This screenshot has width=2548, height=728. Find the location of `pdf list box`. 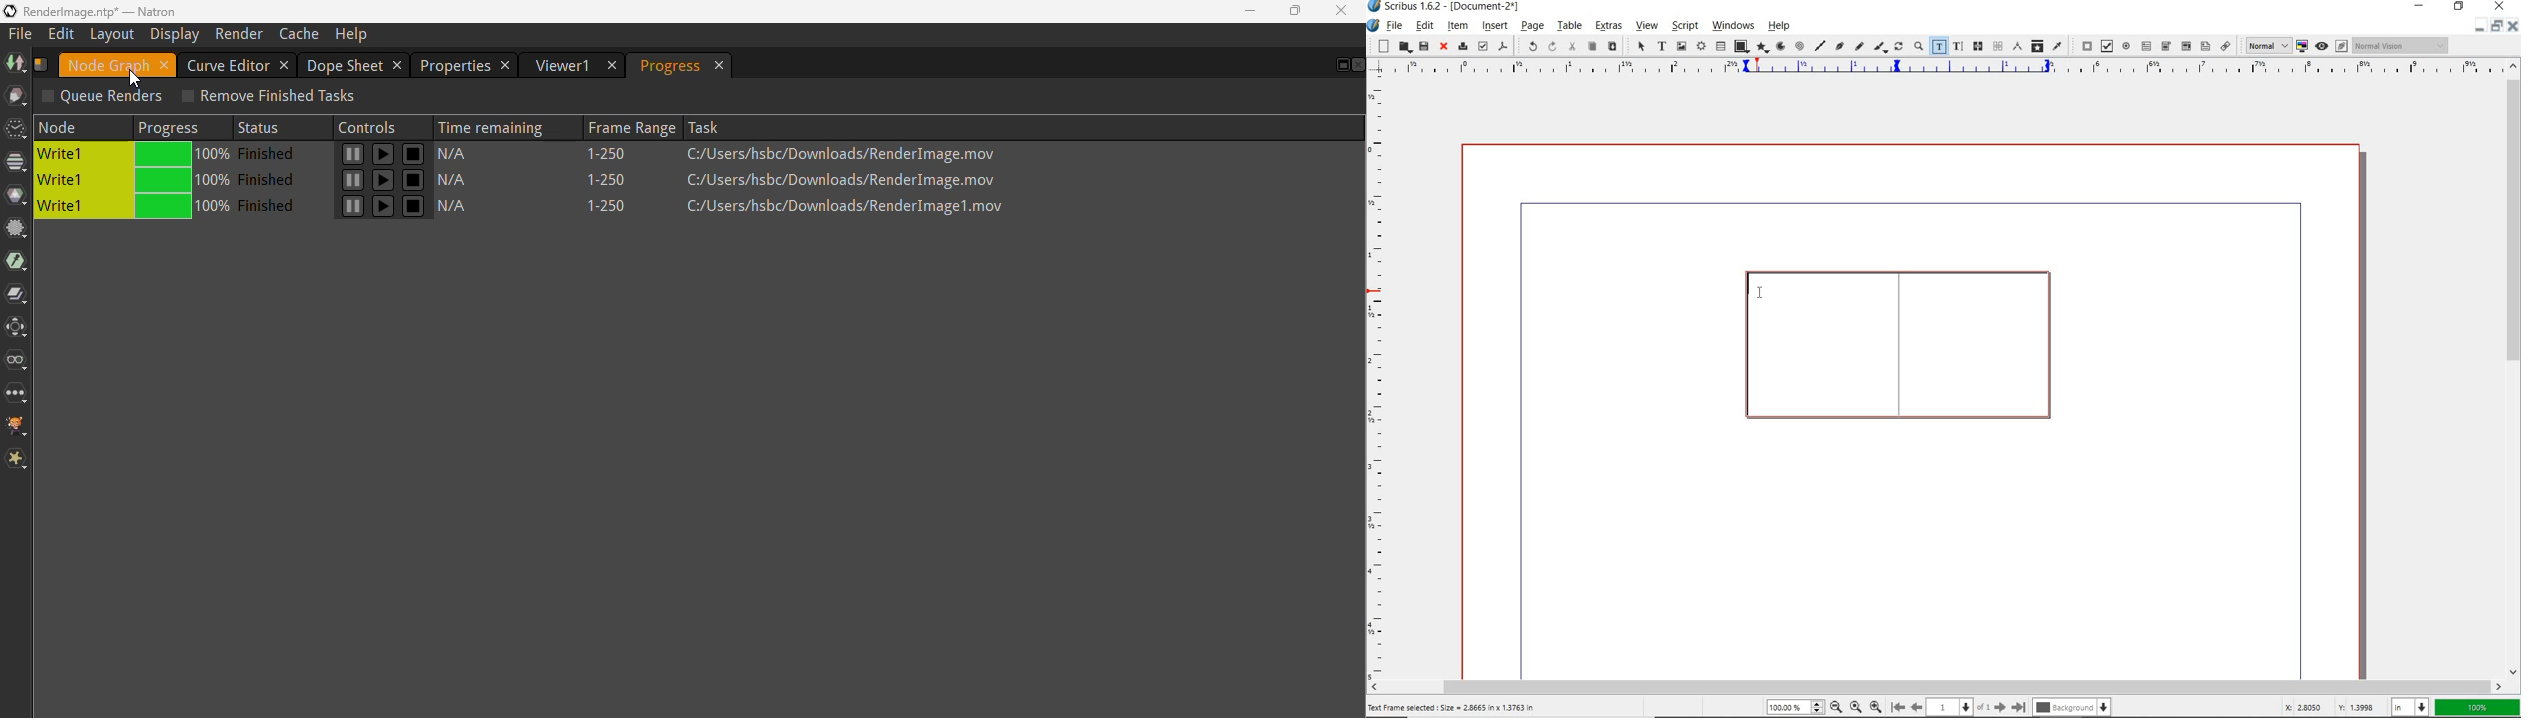

pdf list box is located at coordinates (2204, 45).